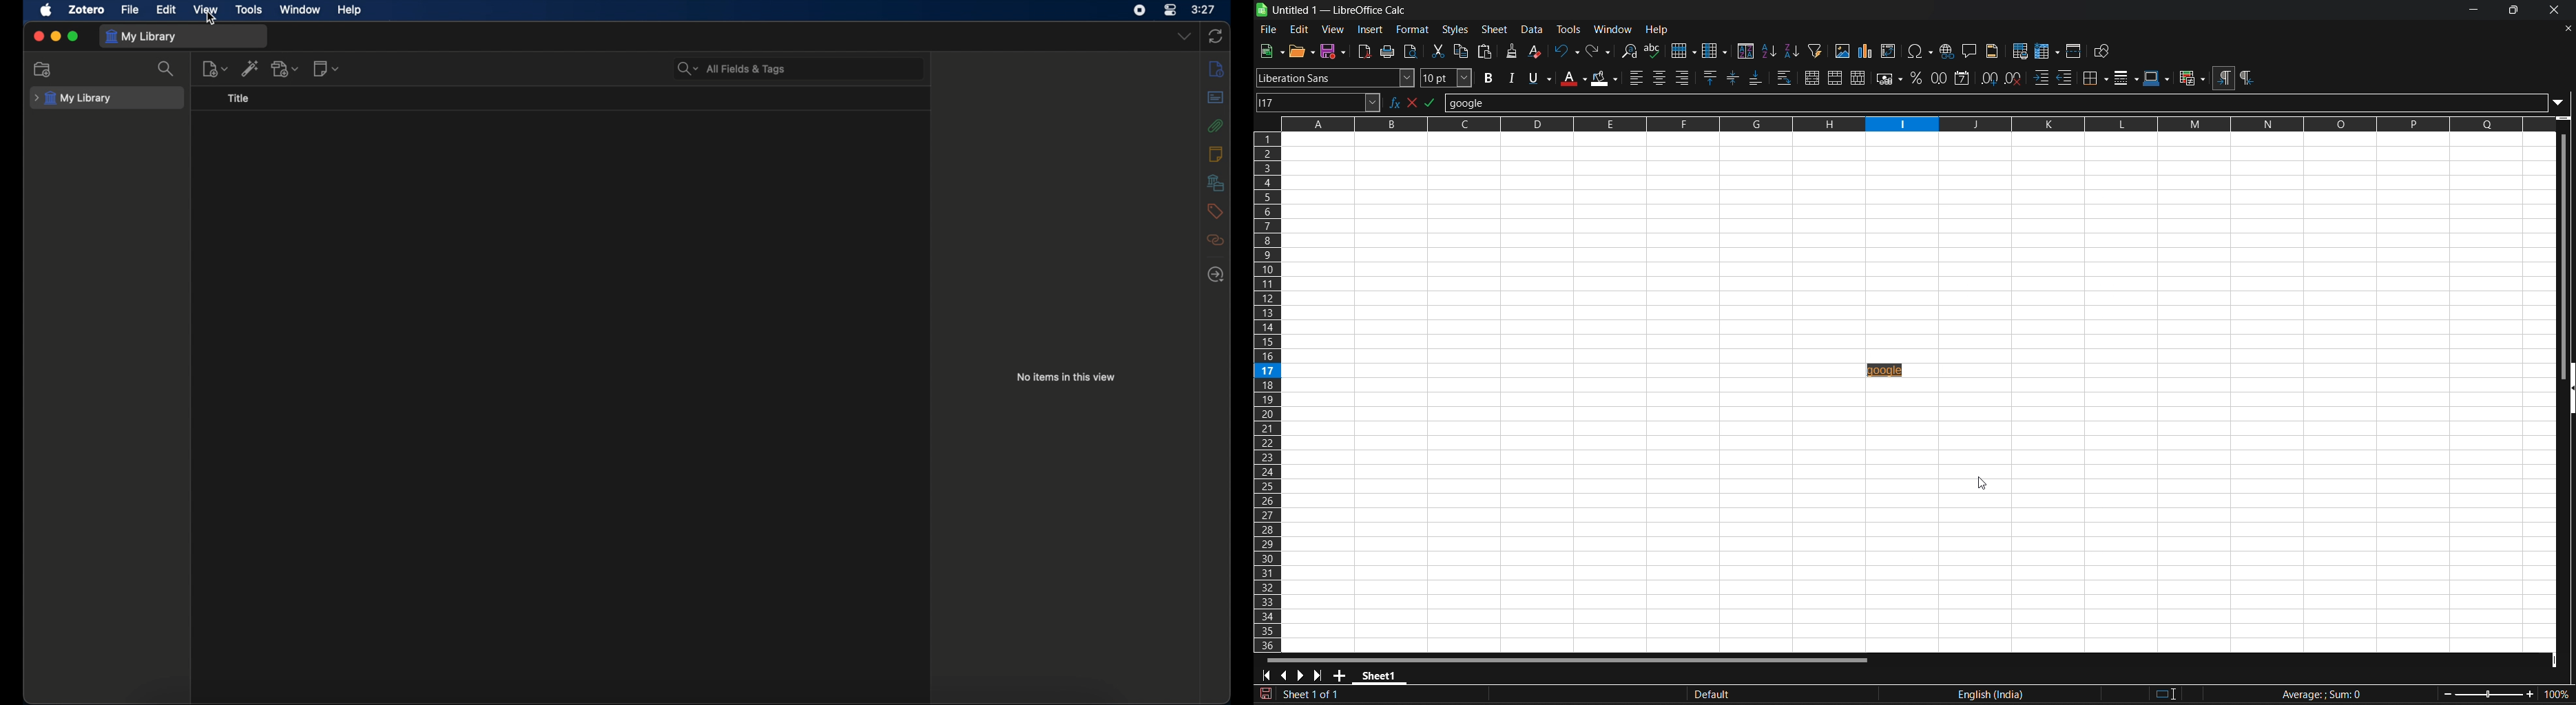 This screenshot has height=728, width=2576. I want to click on maximize, so click(2512, 10).